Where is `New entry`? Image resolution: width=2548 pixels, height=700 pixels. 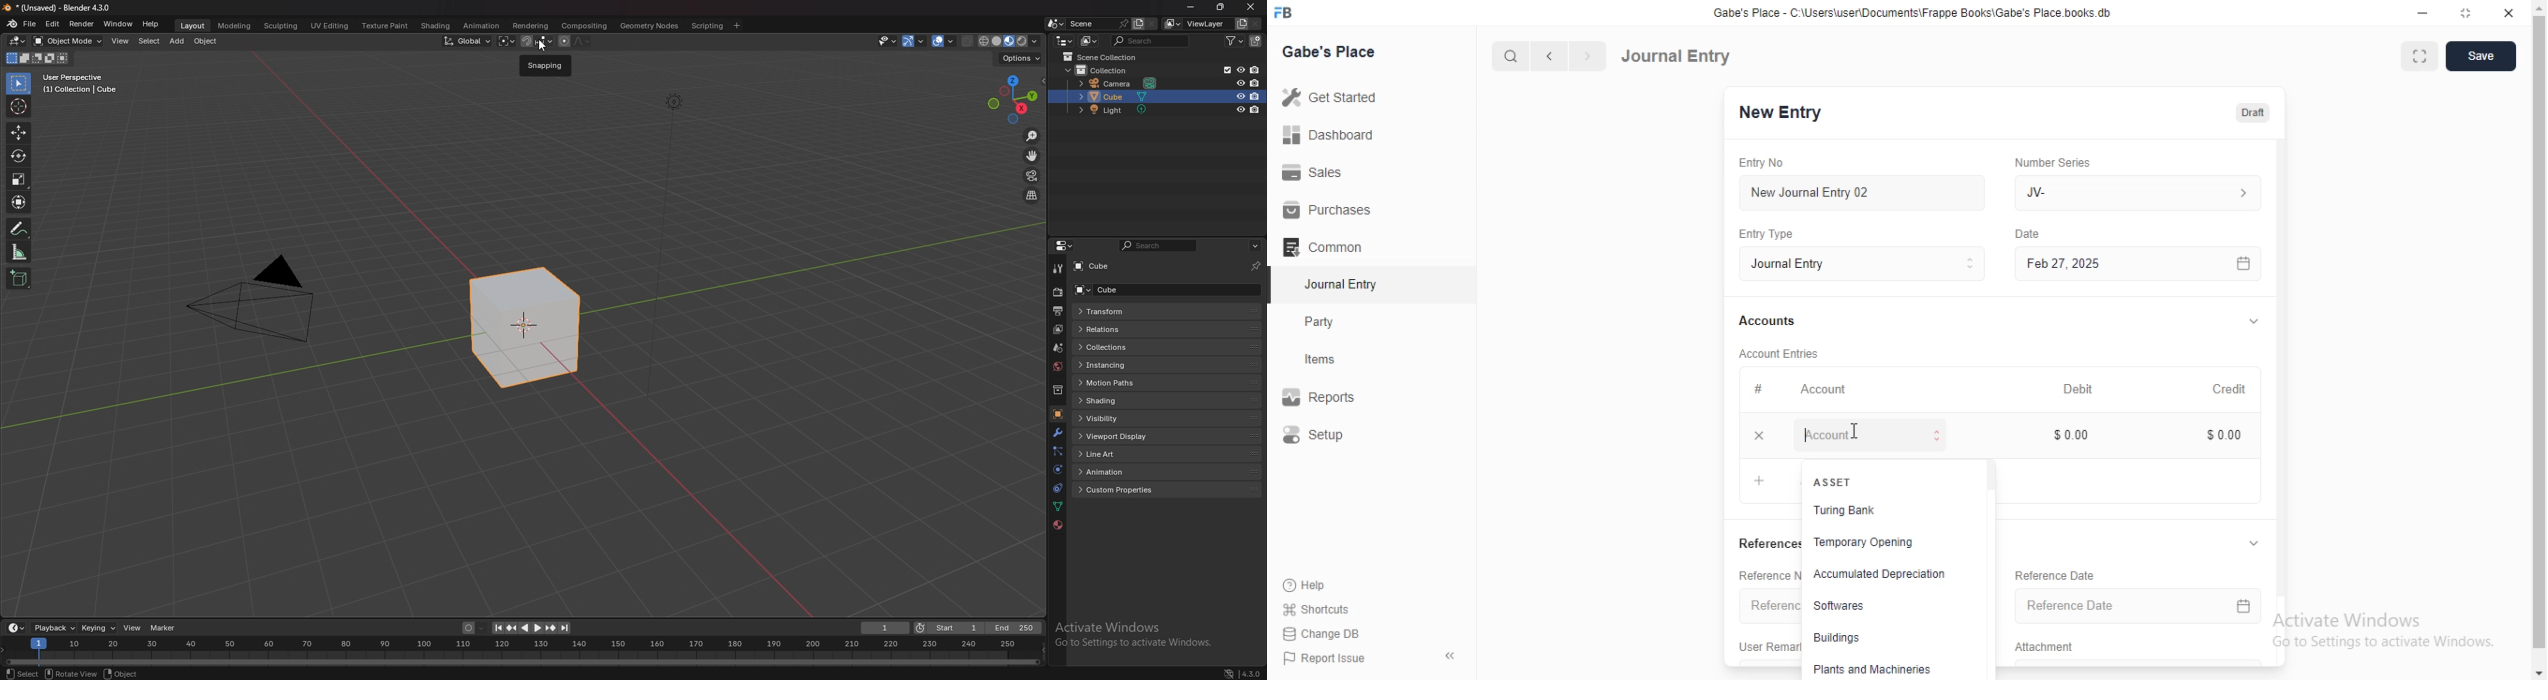
New entry is located at coordinates (1794, 114).